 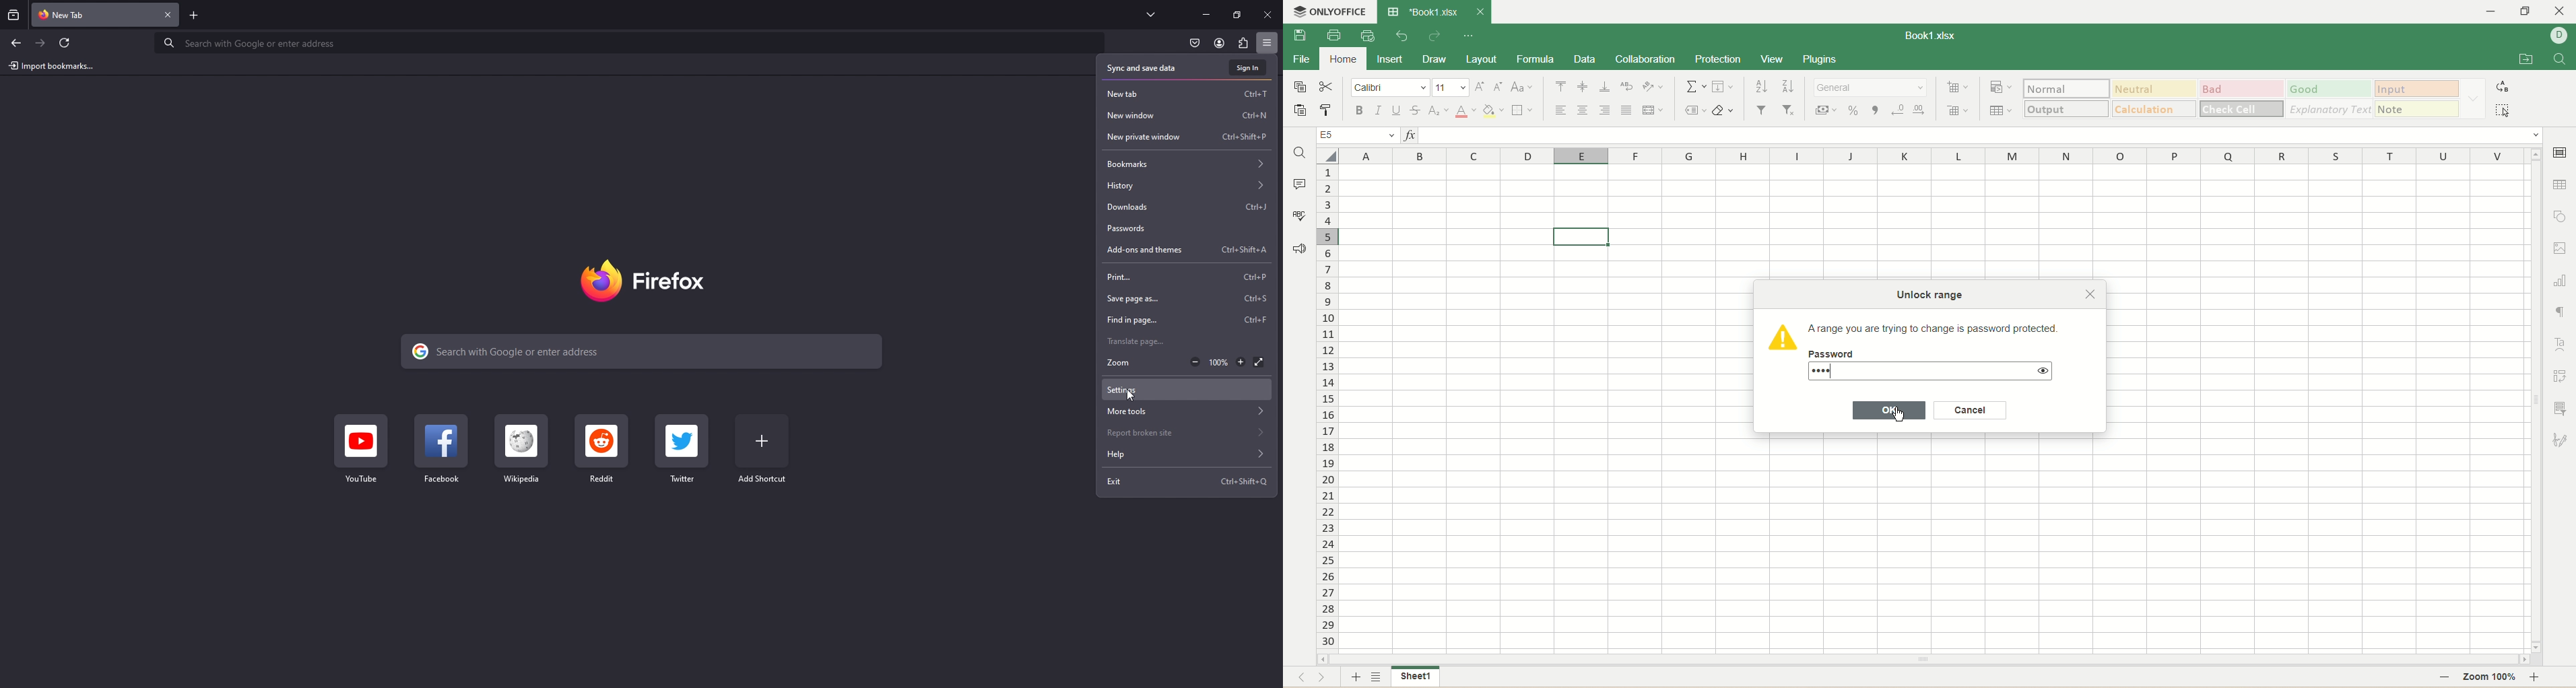 What do you see at coordinates (2474, 99) in the screenshot?
I see `formatting options` at bounding box center [2474, 99].